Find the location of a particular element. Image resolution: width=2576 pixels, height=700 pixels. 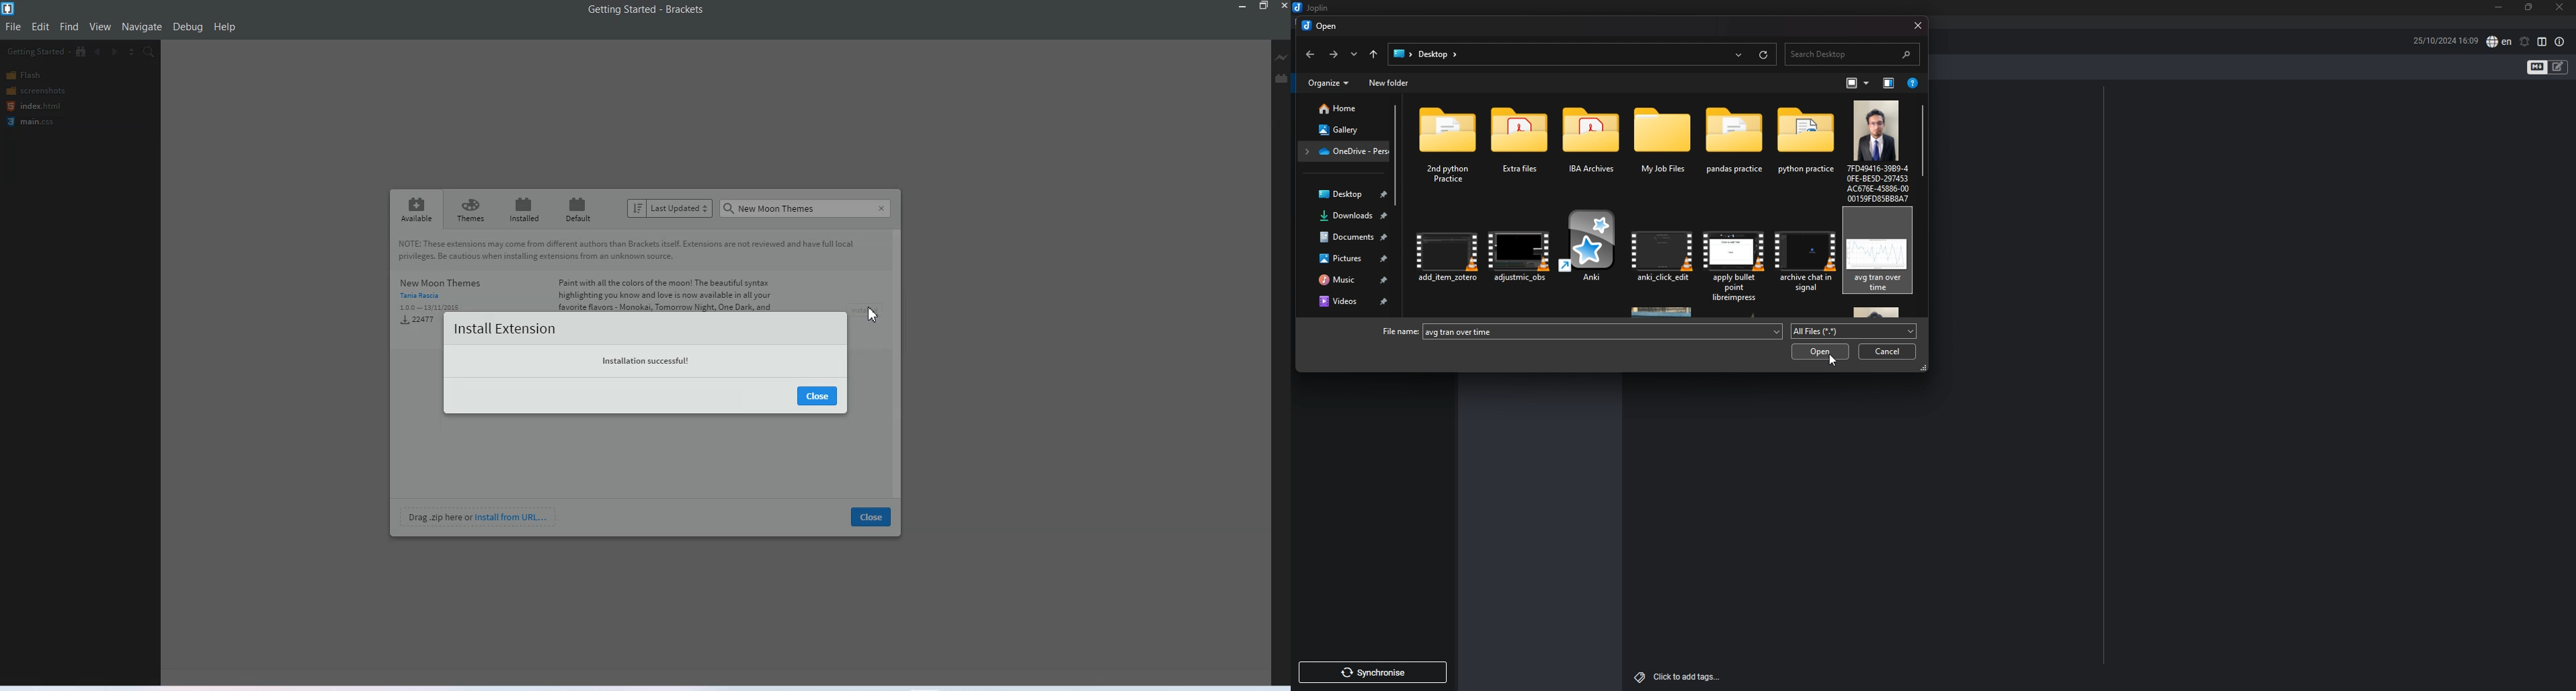

home is located at coordinates (1340, 108).